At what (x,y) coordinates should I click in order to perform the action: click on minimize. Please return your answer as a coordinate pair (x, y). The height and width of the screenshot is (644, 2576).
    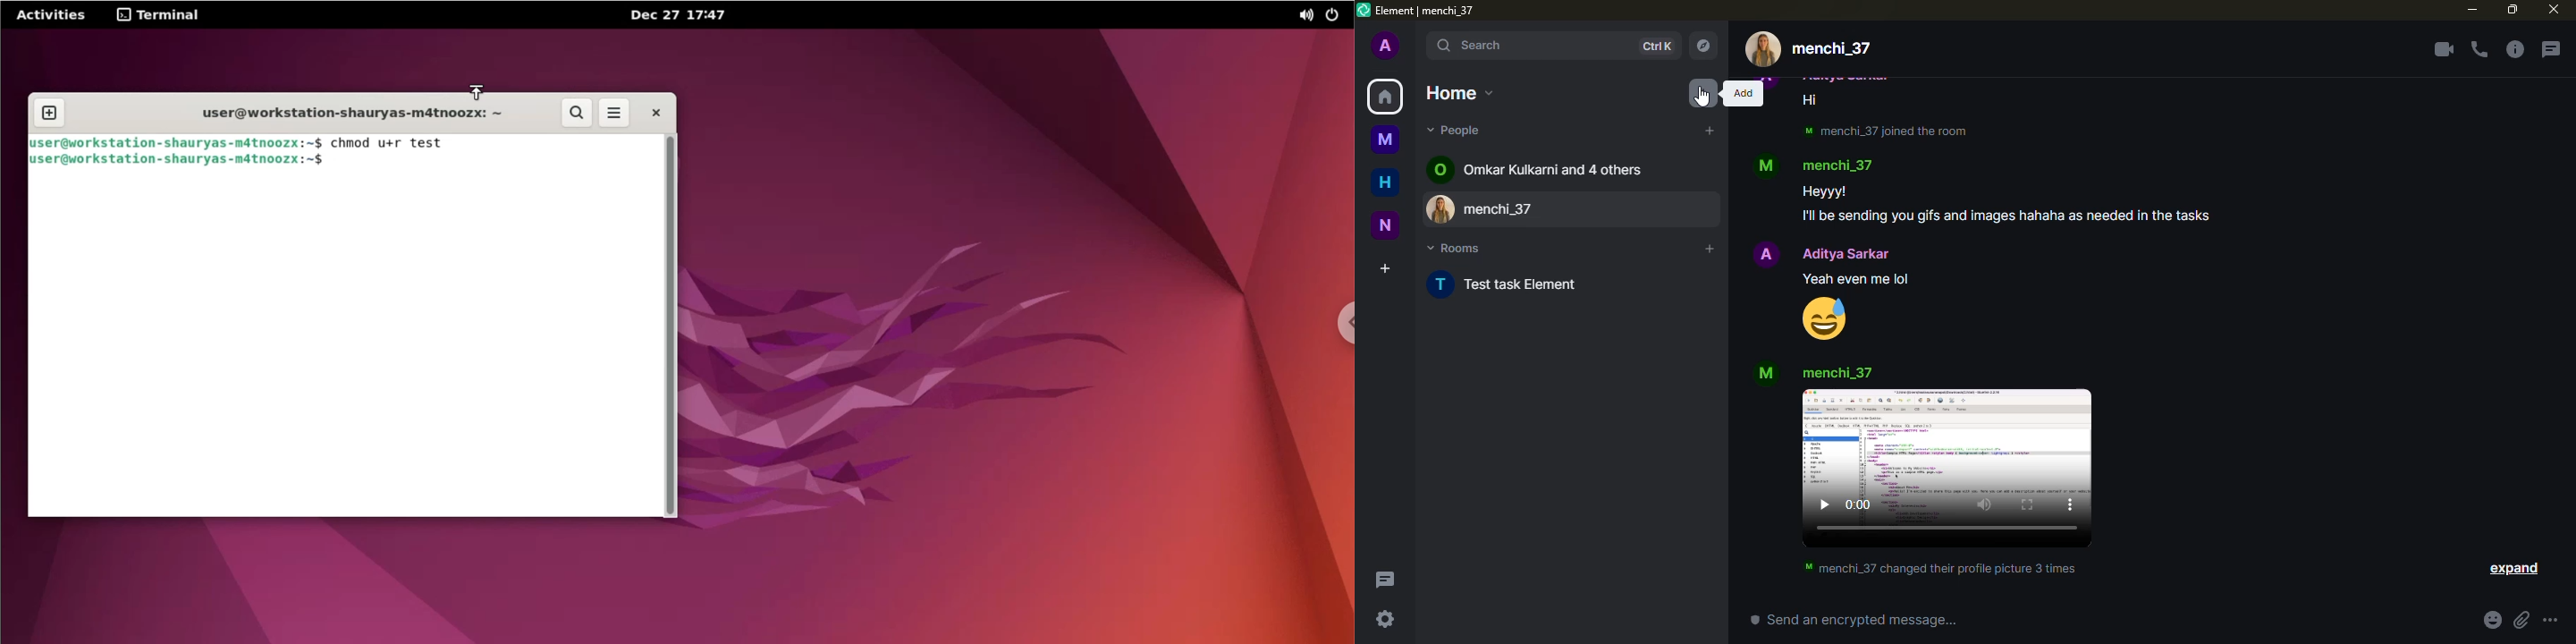
    Looking at the image, I should click on (2472, 9).